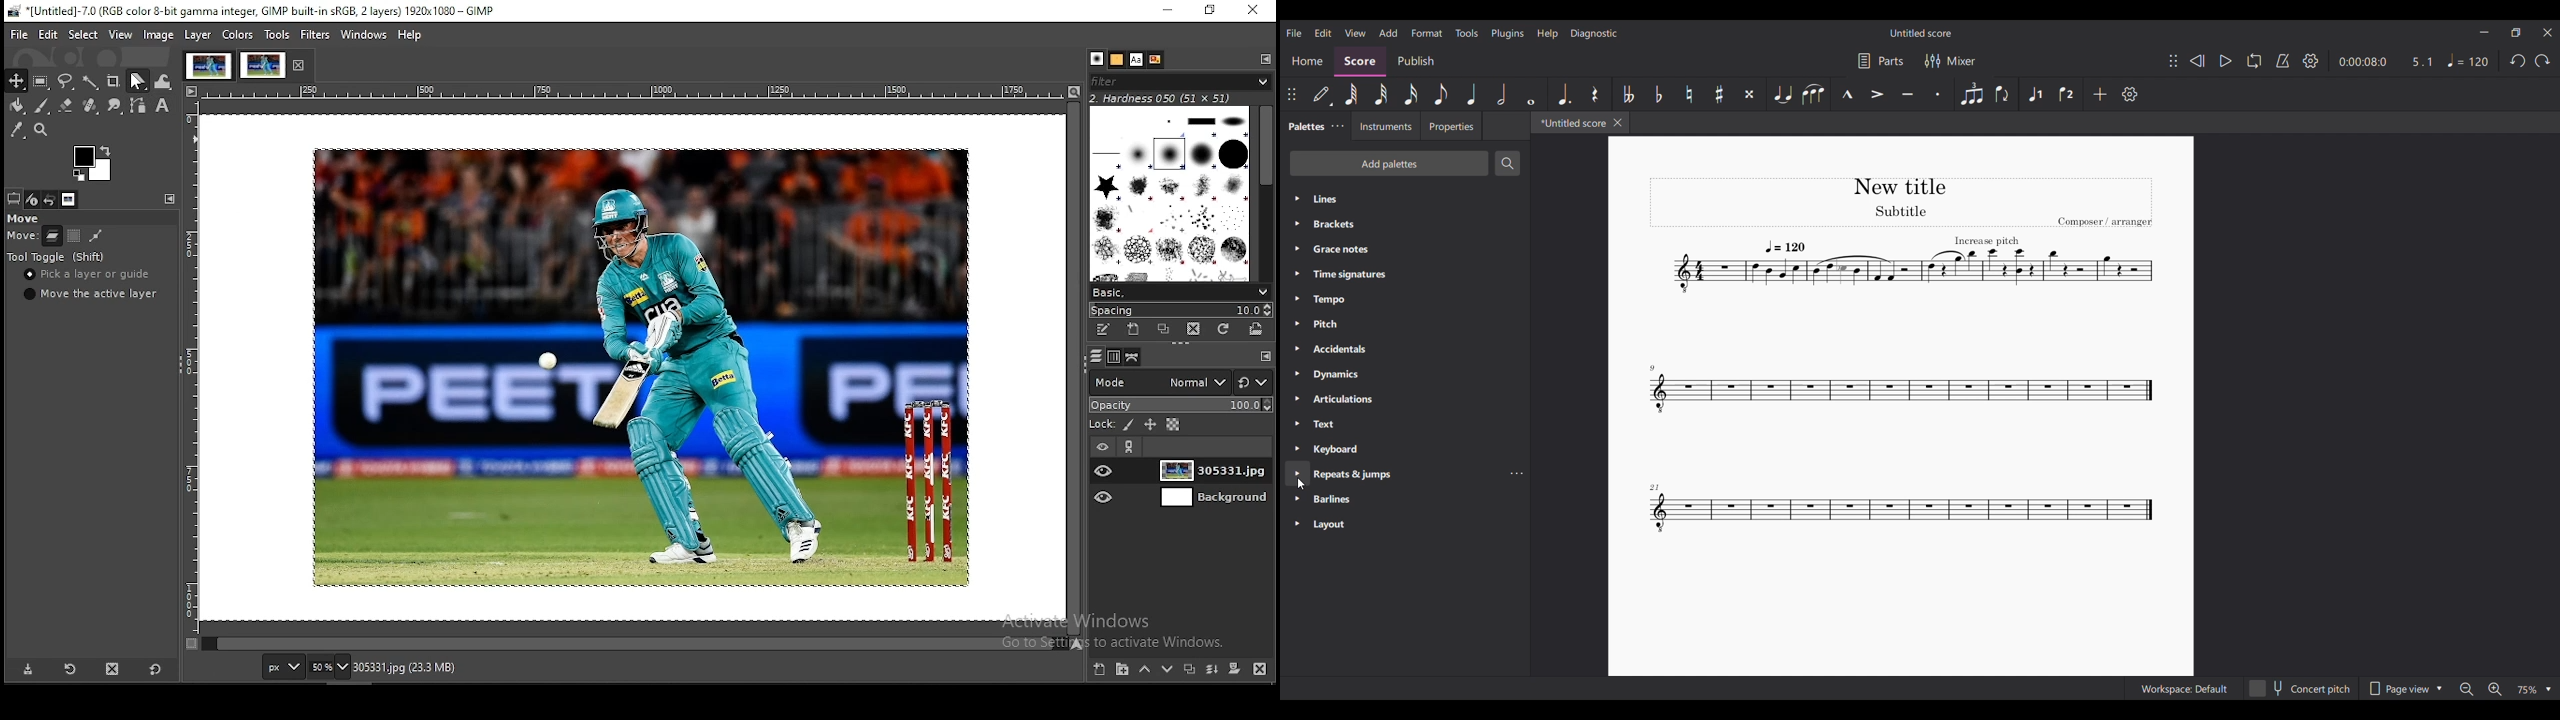  Describe the element at coordinates (1618, 123) in the screenshot. I see `Close ` at that location.